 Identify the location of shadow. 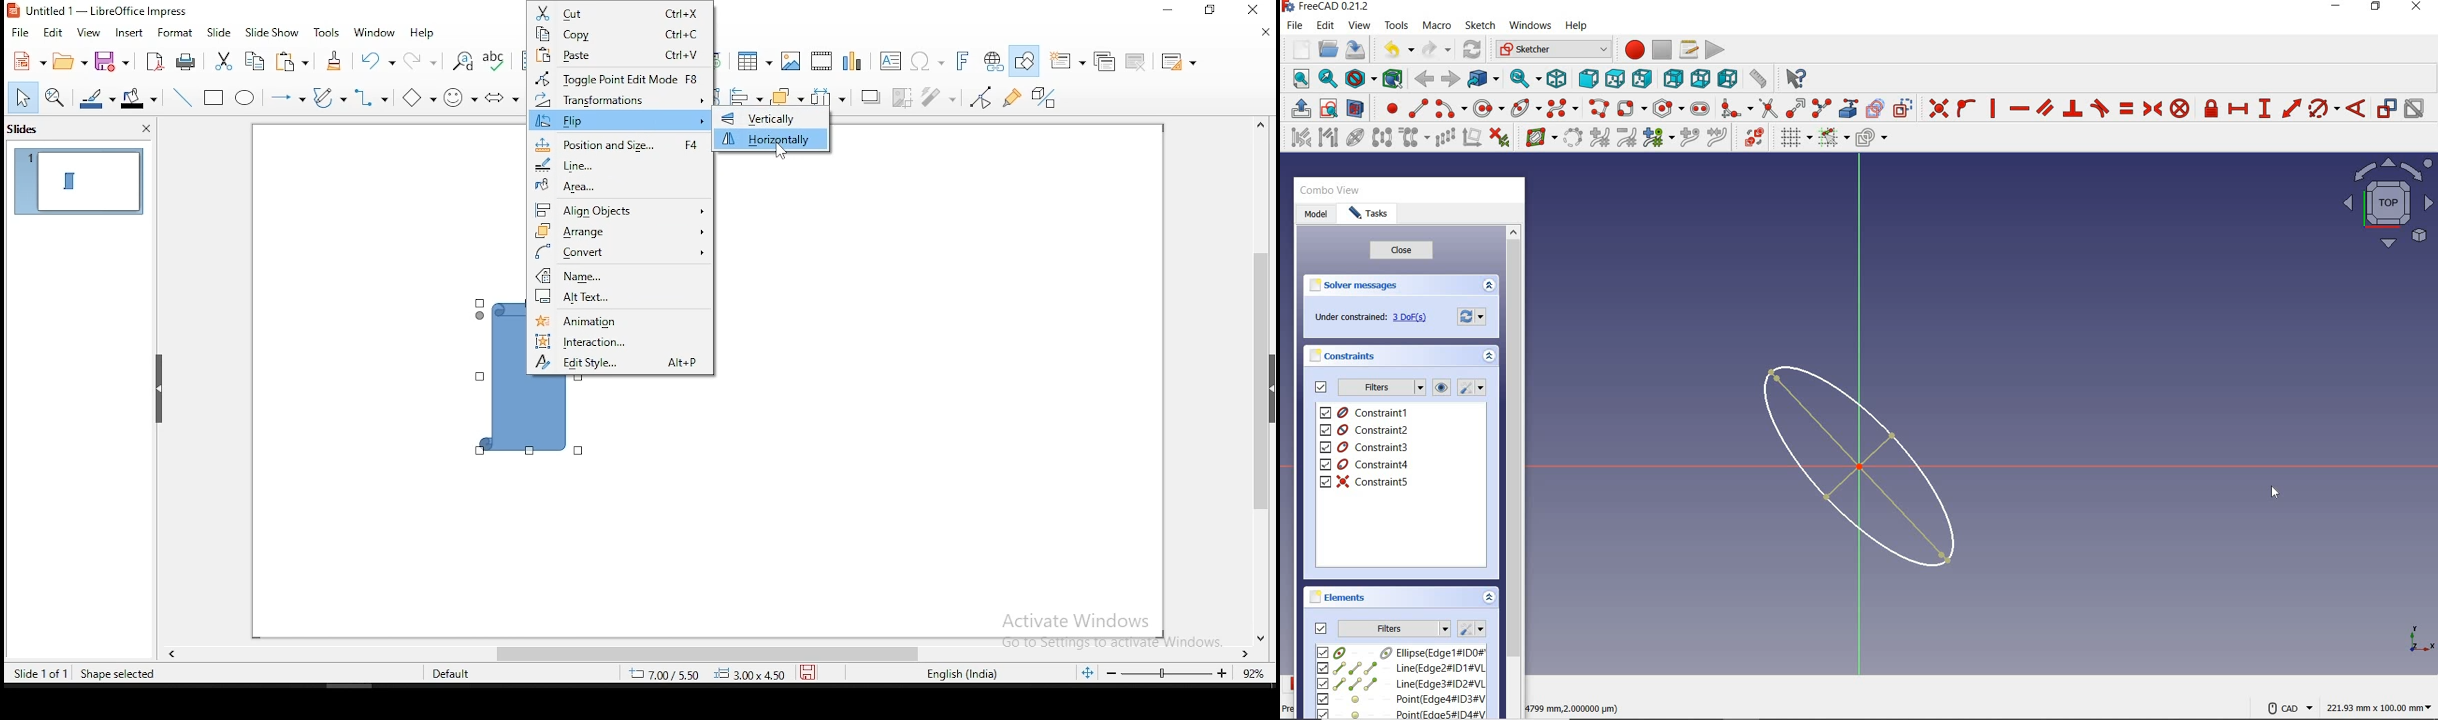
(868, 97).